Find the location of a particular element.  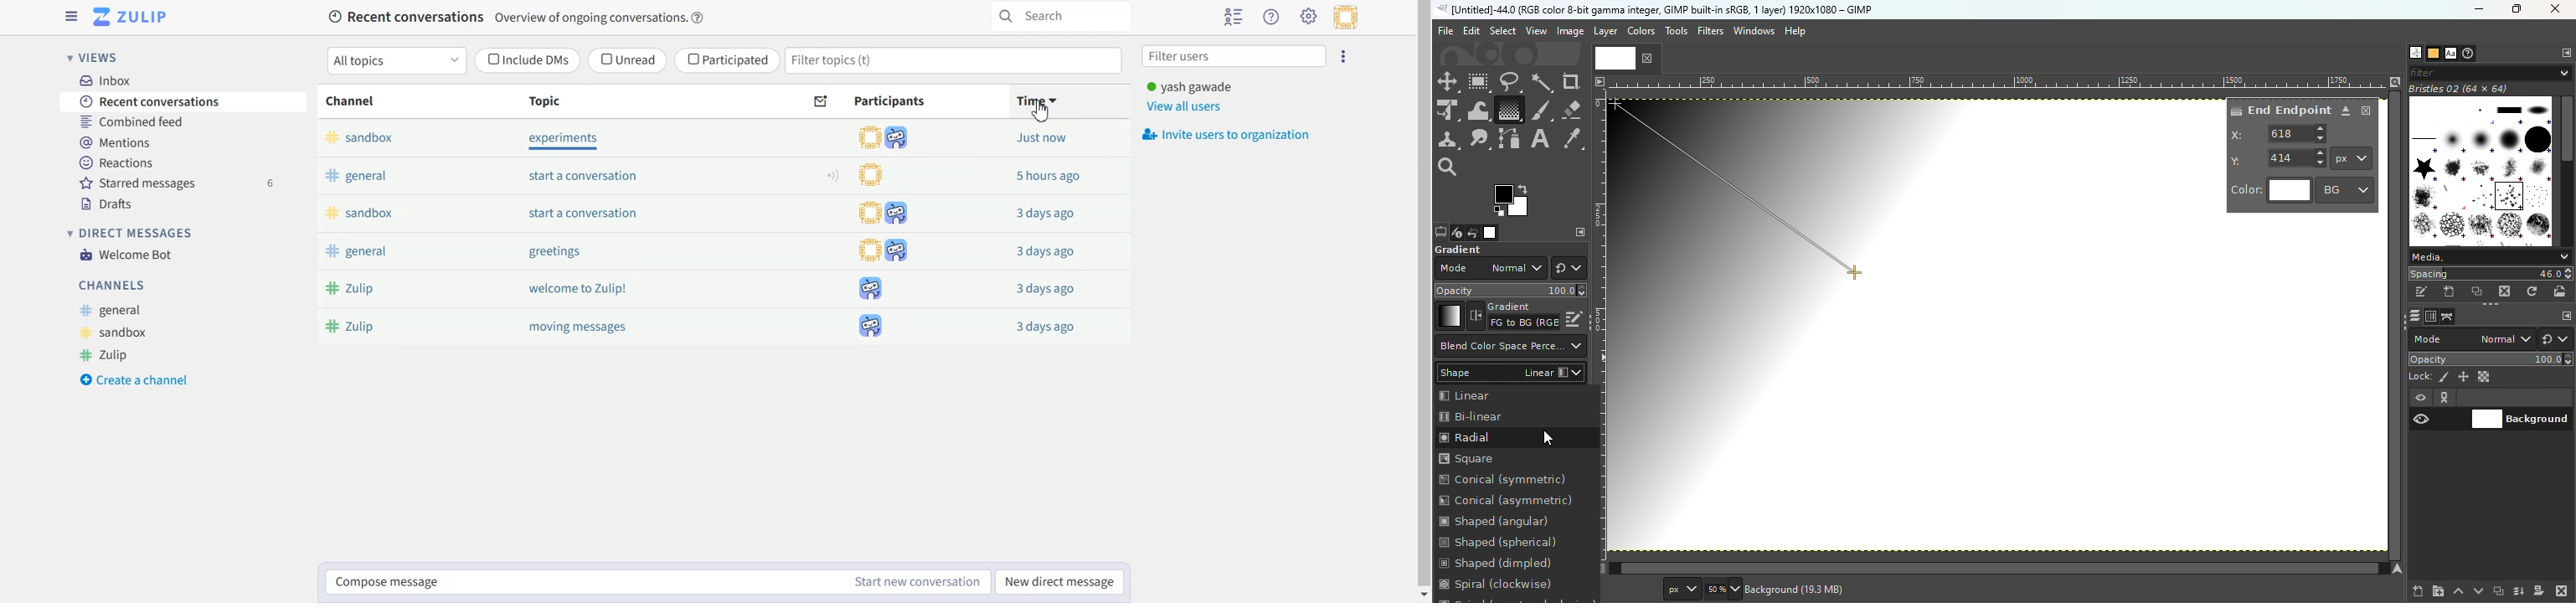

Zulip is located at coordinates (108, 355).